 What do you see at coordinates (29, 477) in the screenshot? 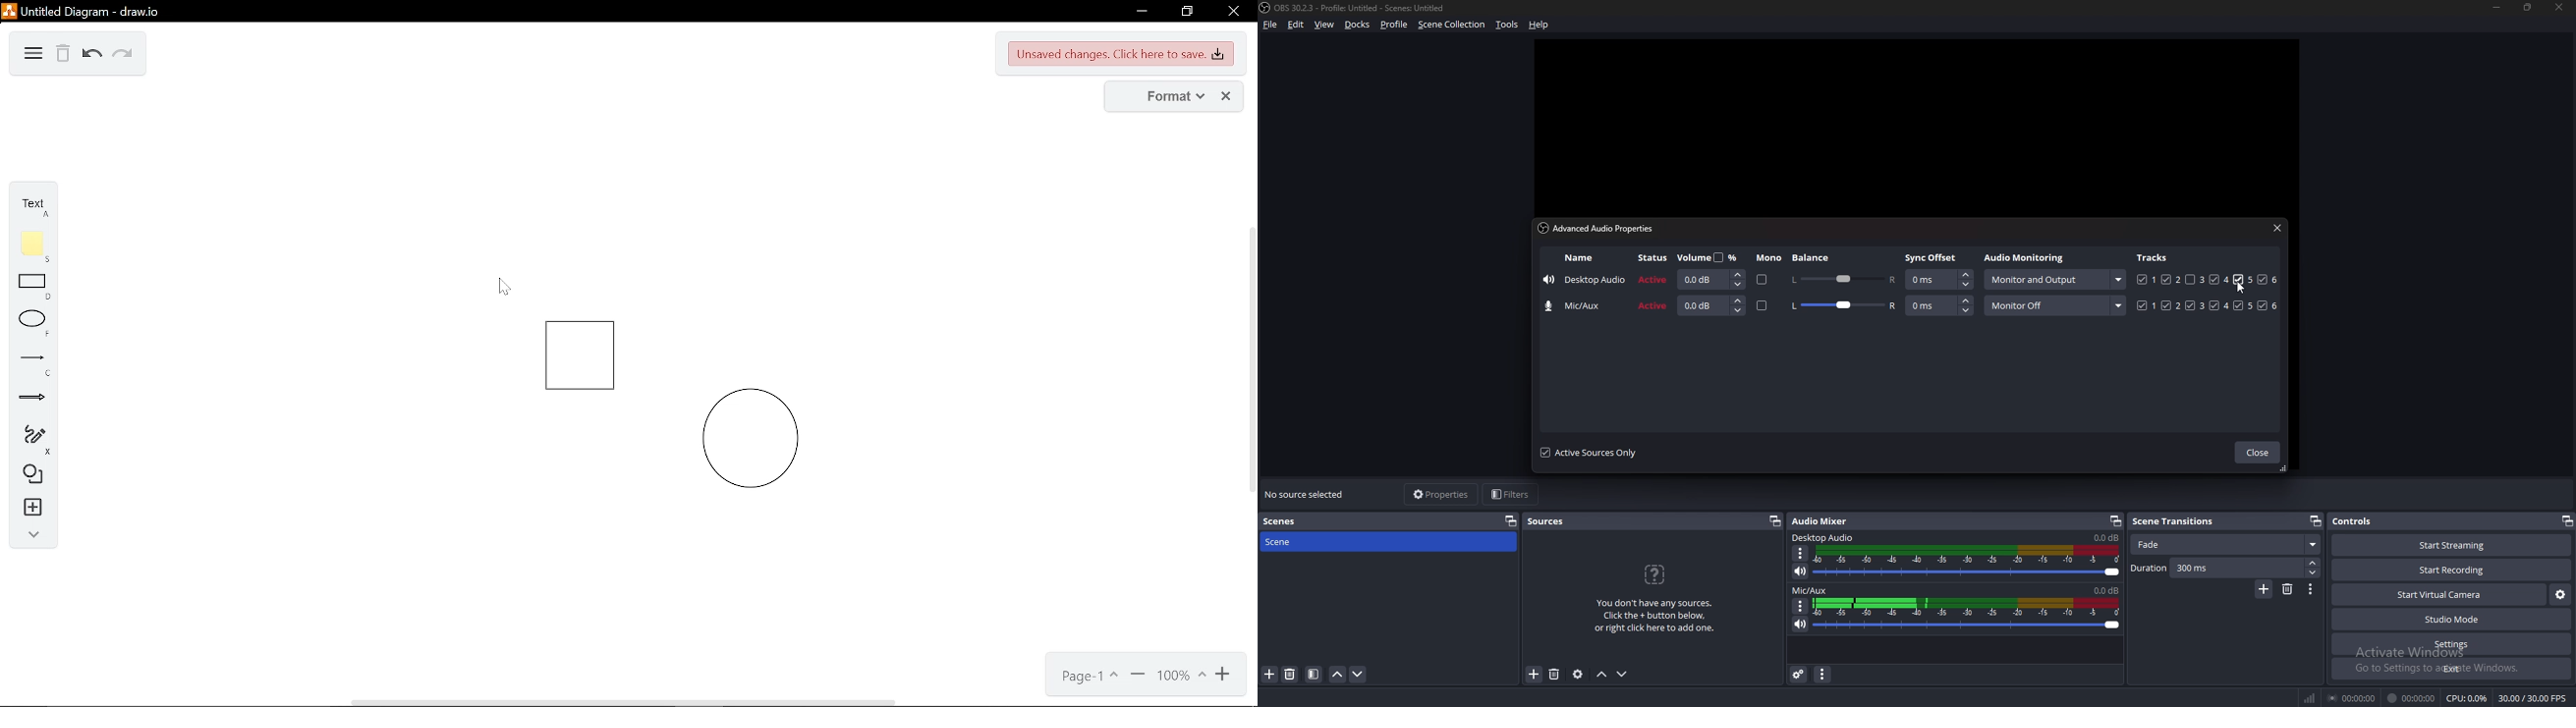
I see `shapes` at bounding box center [29, 477].